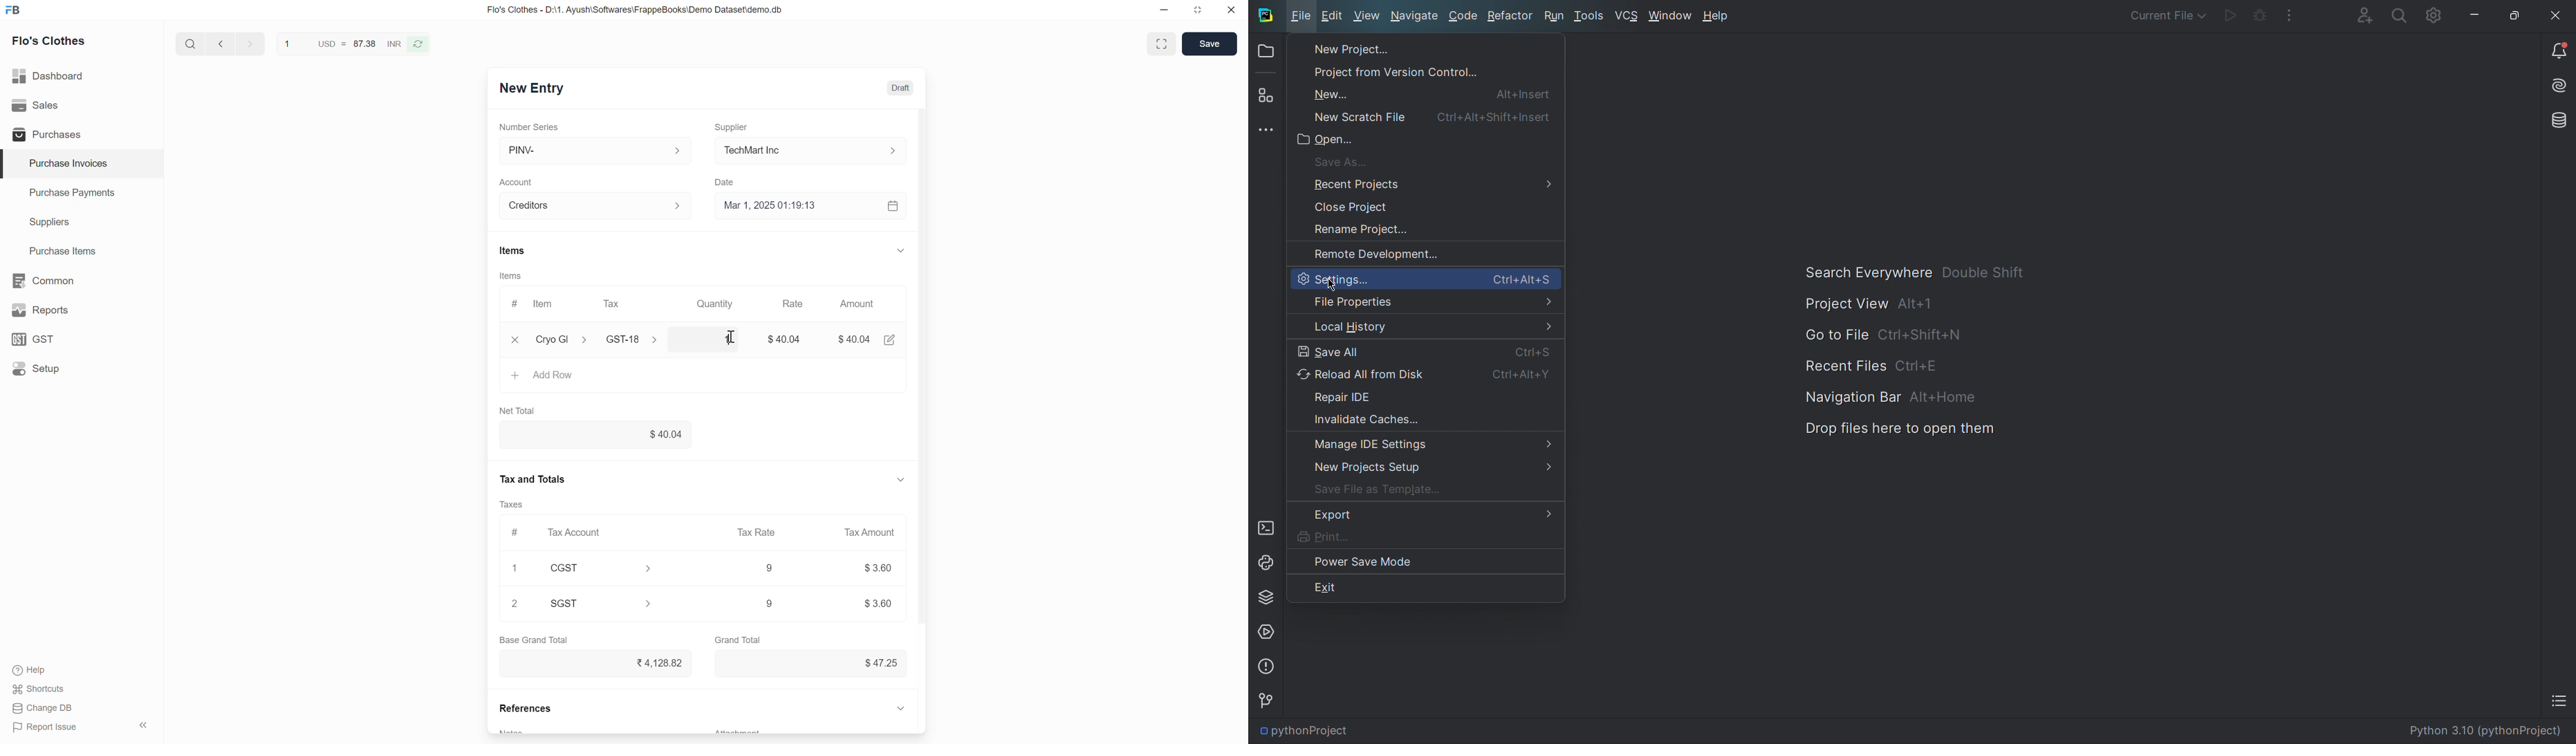  What do you see at coordinates (857, 338) in the screenshot?
I see `$40.04` at bounding box center [857, 338].